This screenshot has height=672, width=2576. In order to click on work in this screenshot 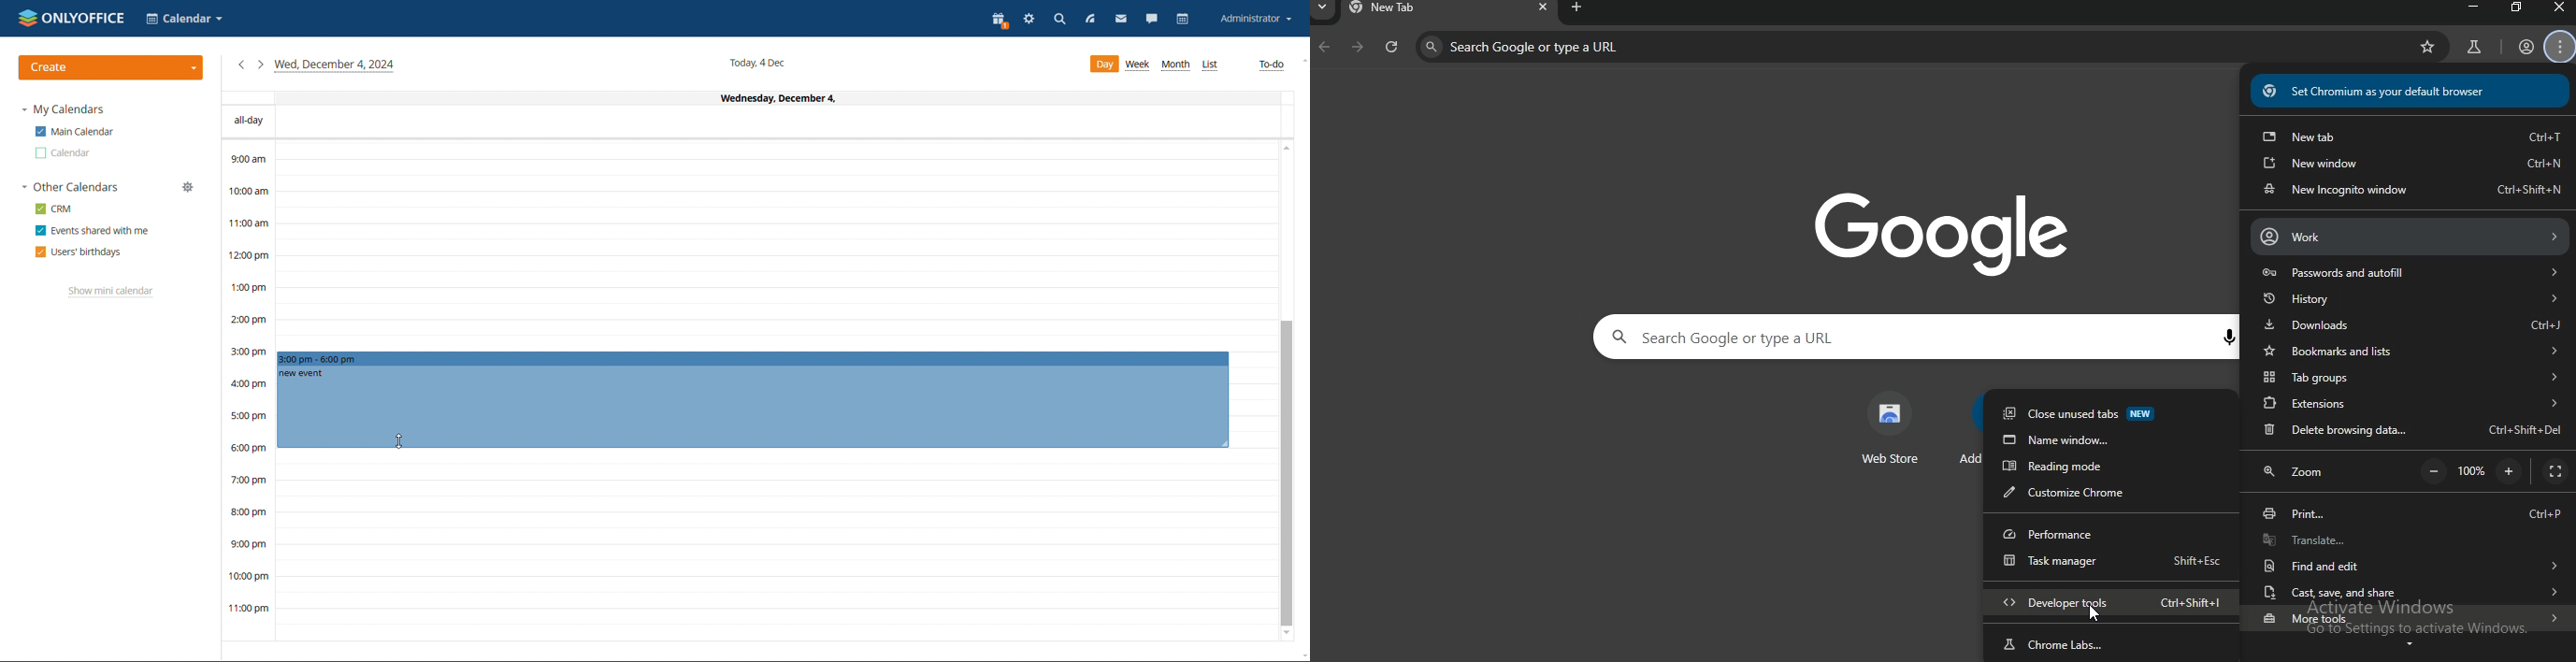, I will do `click(2409, 236)`.